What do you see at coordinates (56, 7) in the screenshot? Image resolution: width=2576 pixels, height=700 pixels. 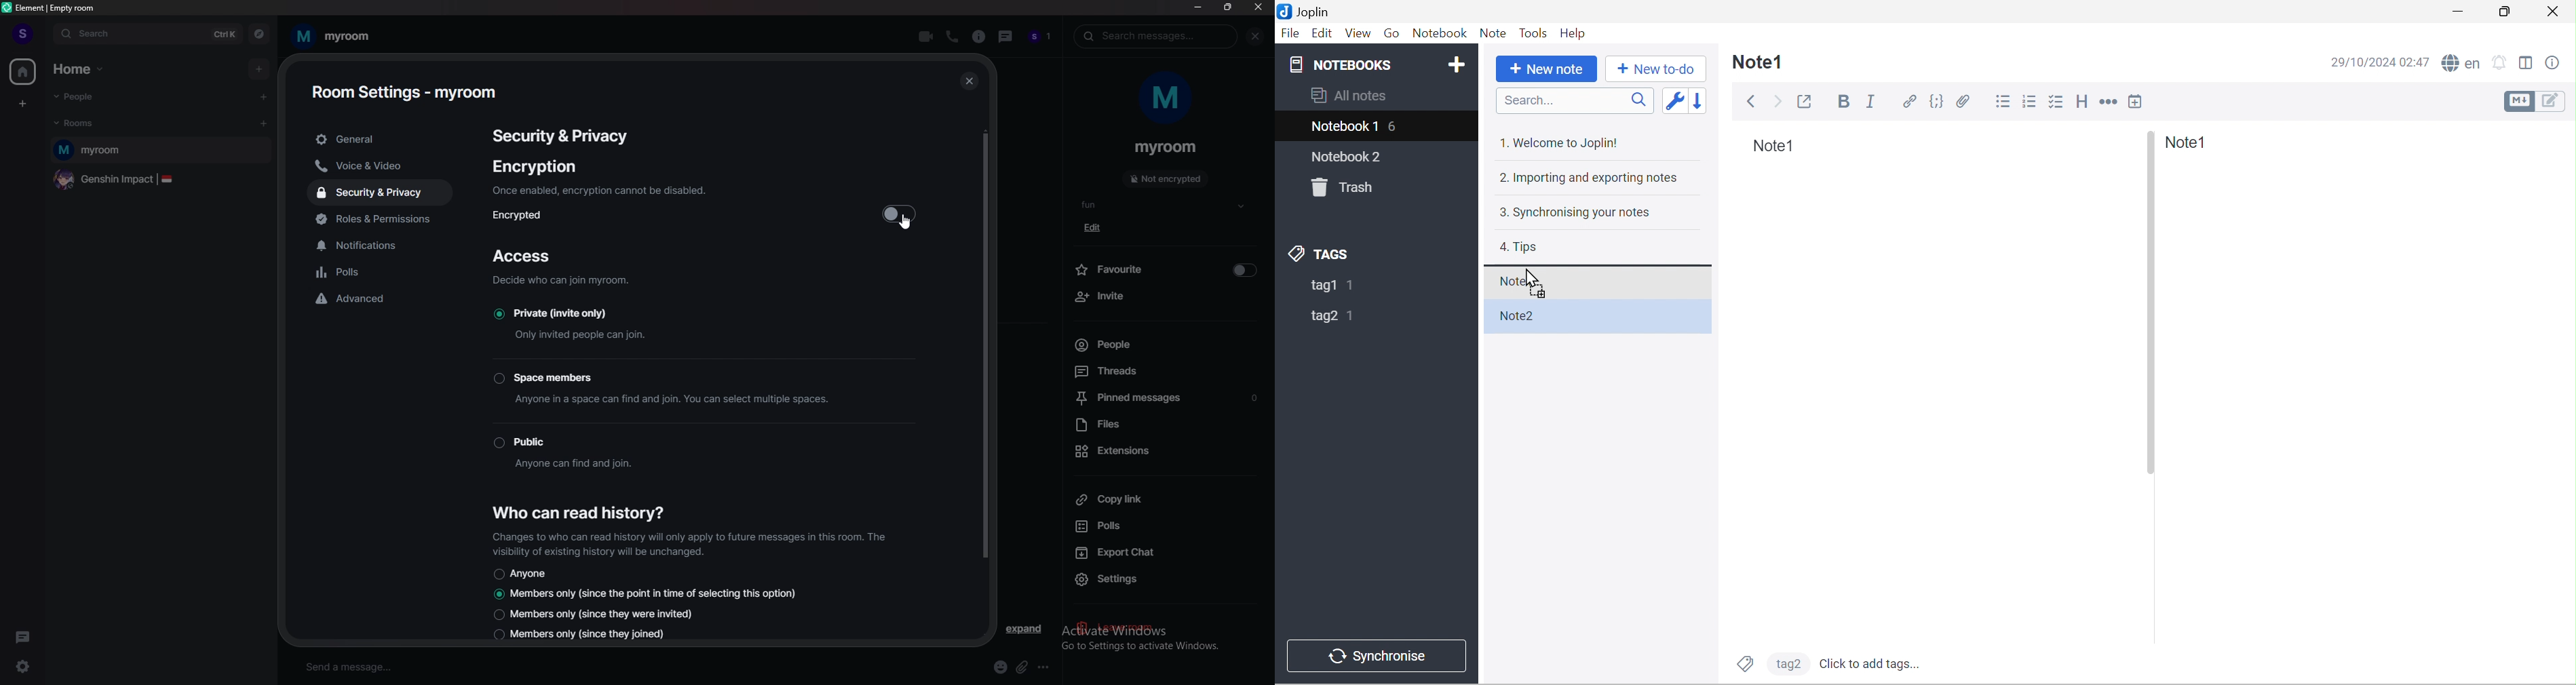 I see `element | empty room` at bounding box center [56, 7].